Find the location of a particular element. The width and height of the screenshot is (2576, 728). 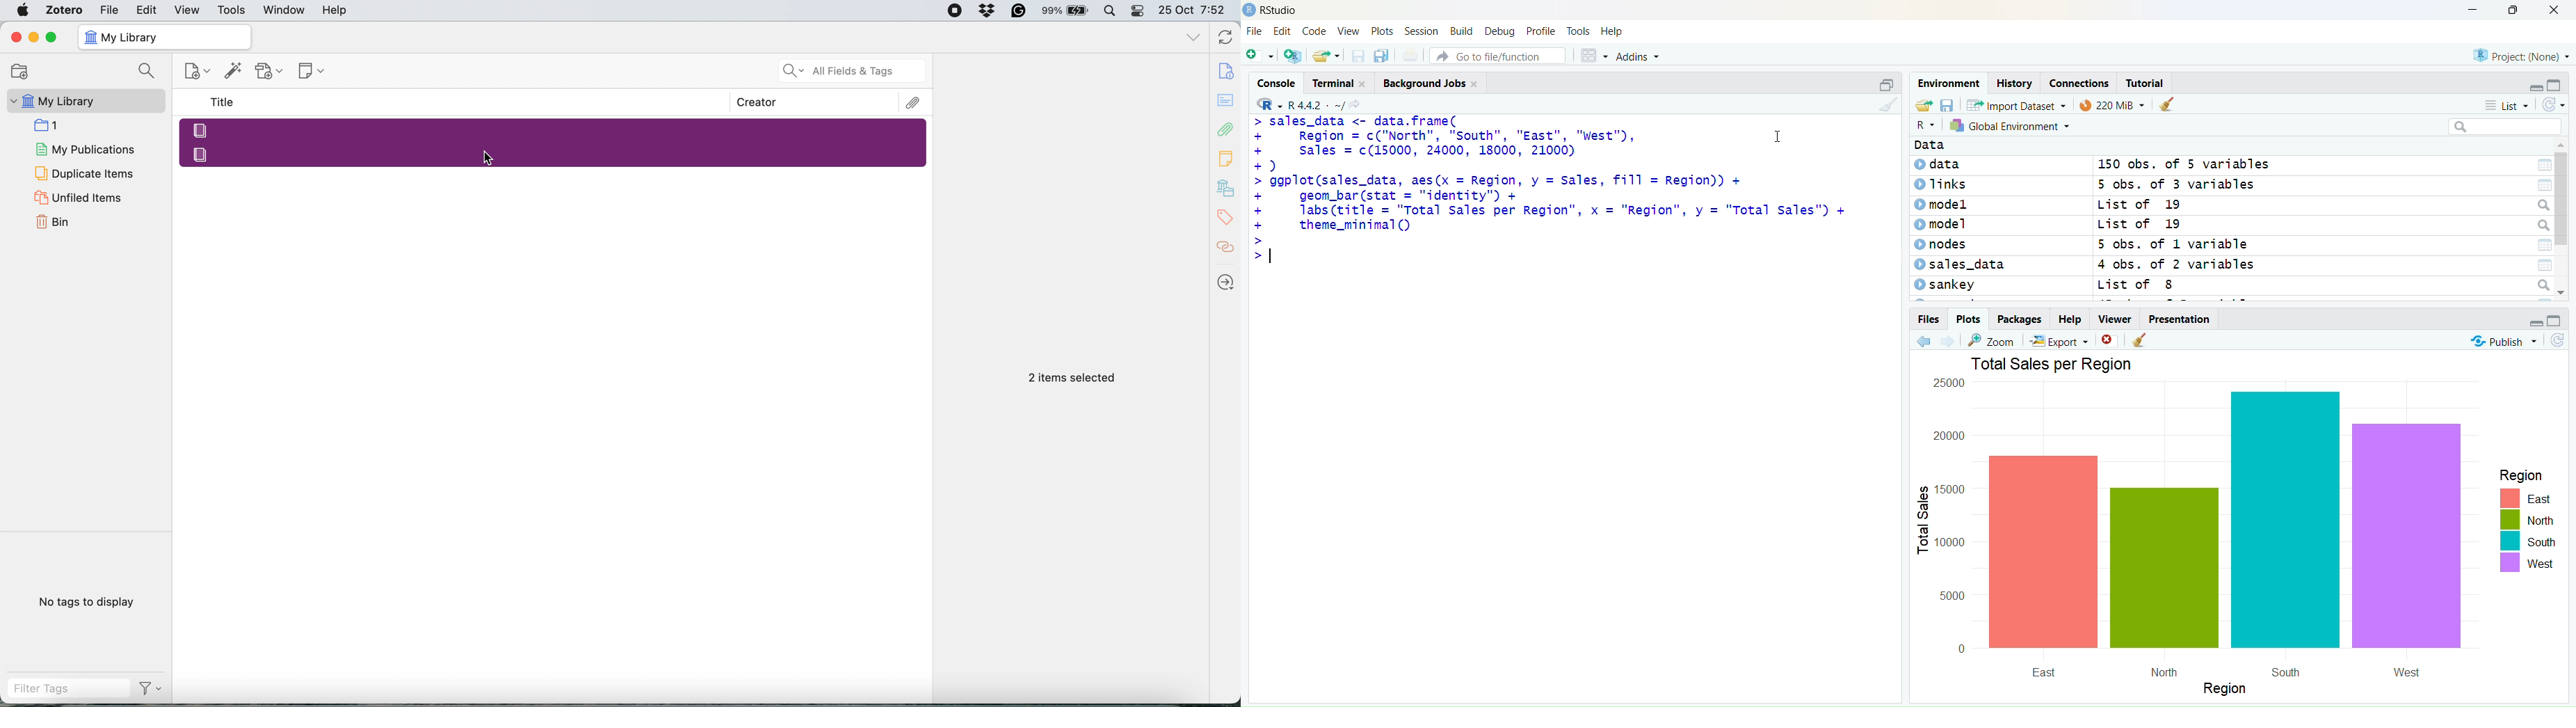

Files is located at coordinates (1929, 321).